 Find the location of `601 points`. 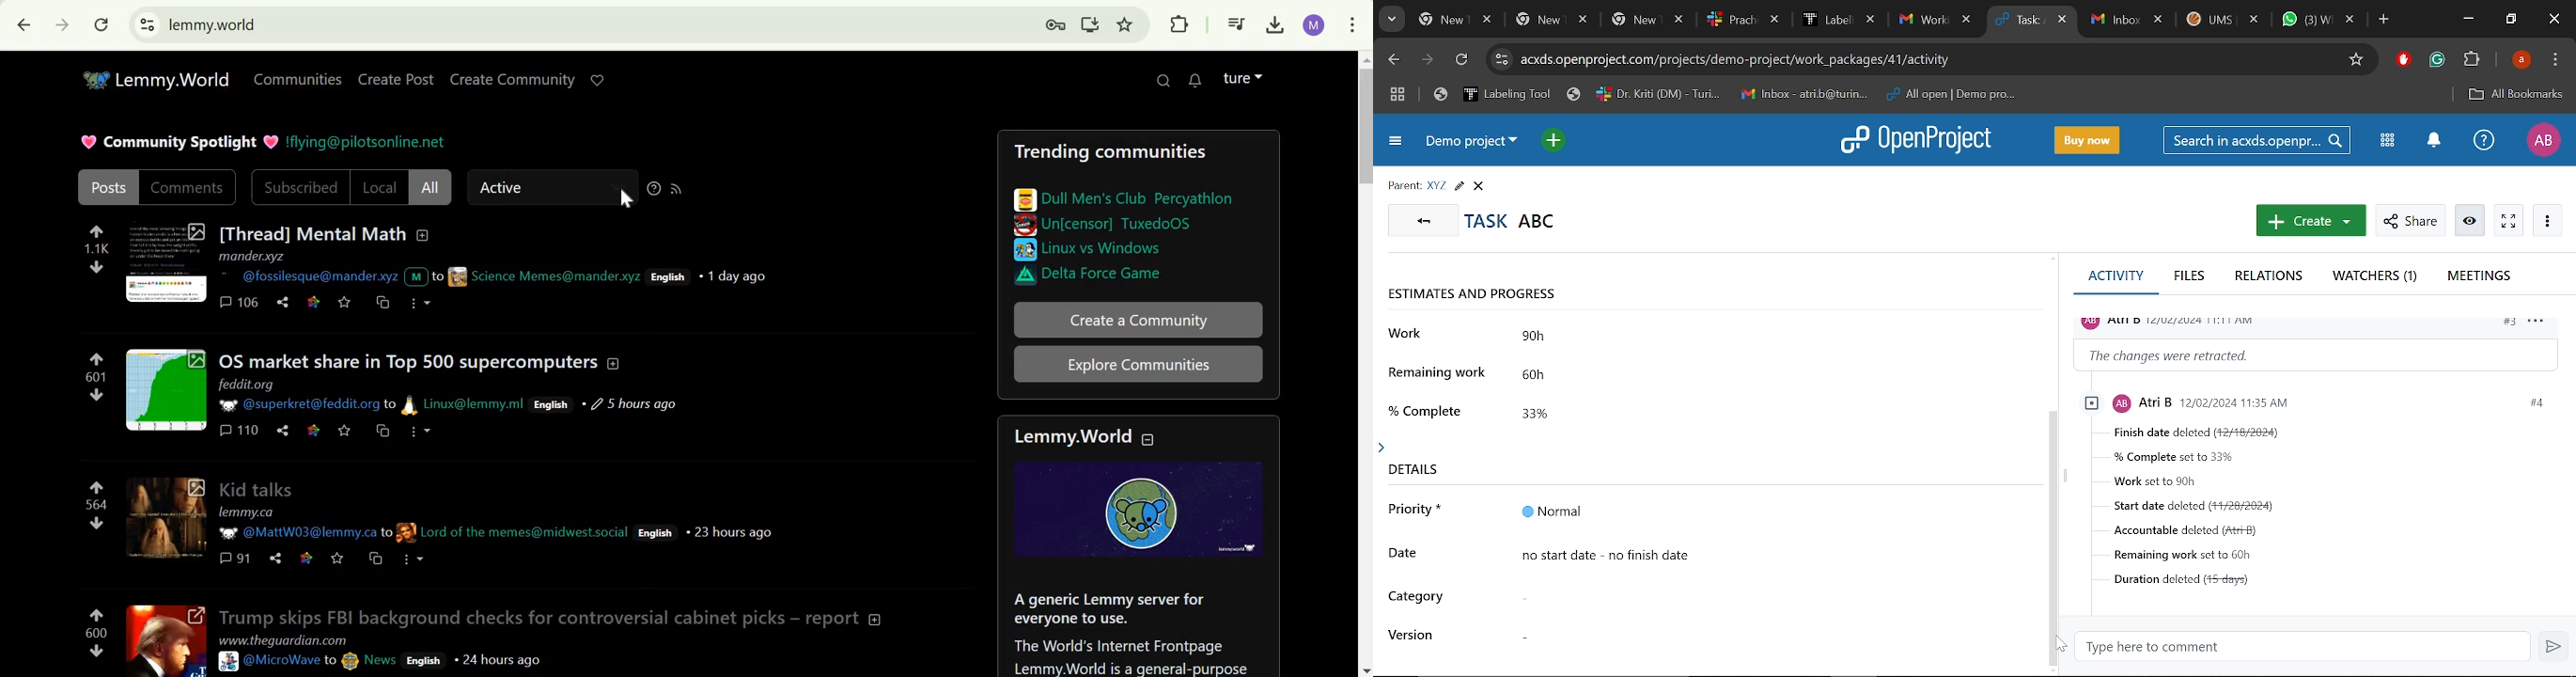

601 points is located at coordinates (96, 377).